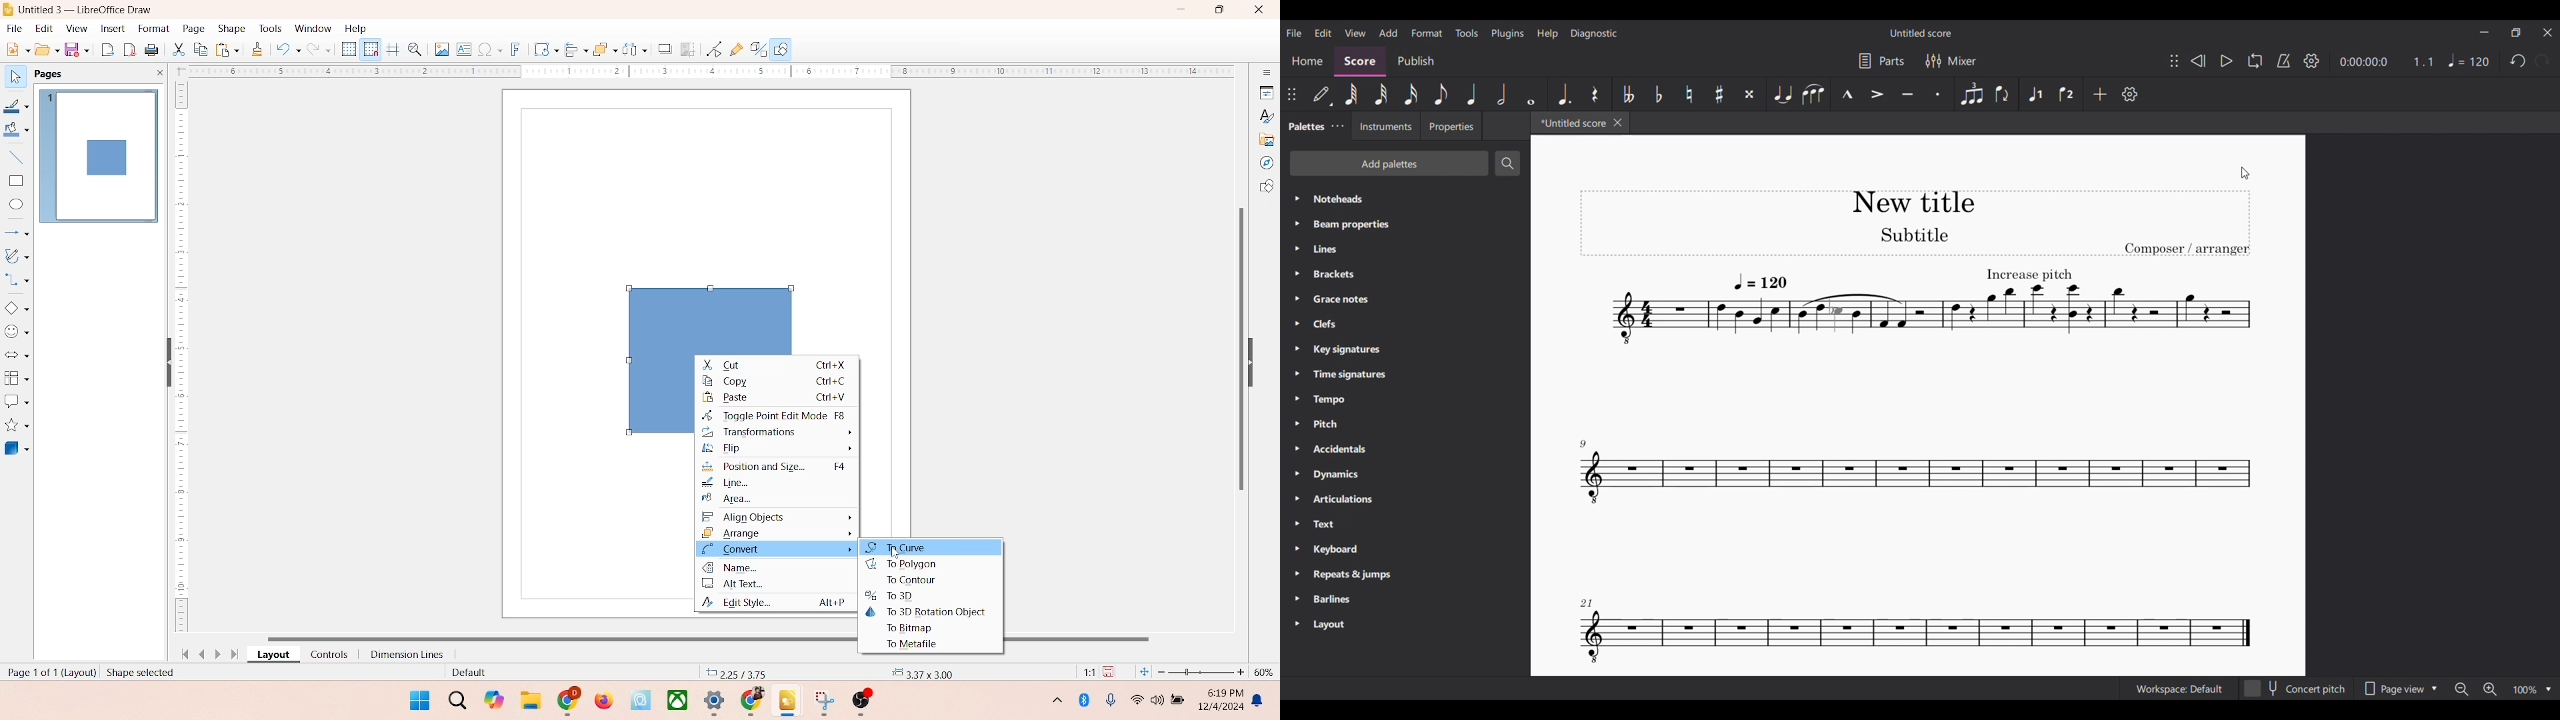 The width and height of the screenshot is (2576, 728). I want to click on Staccato, so click(1940, 94).